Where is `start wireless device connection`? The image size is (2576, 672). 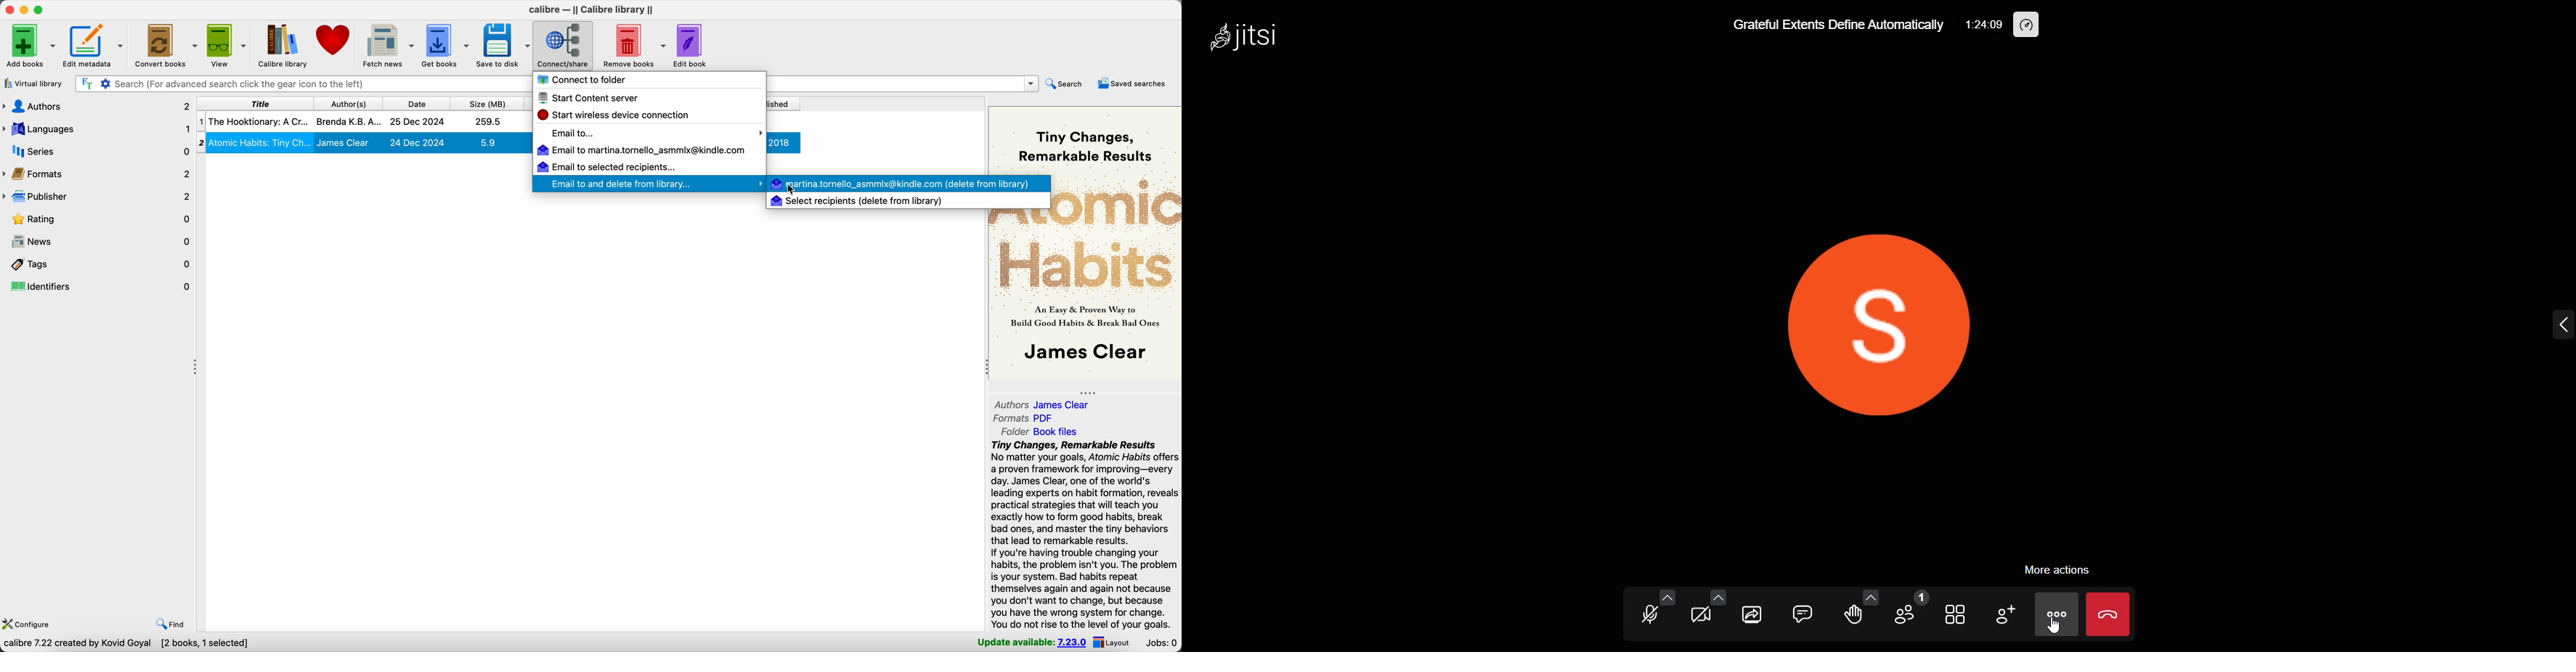
start wireless device connection is located at coordinates (618, 115).